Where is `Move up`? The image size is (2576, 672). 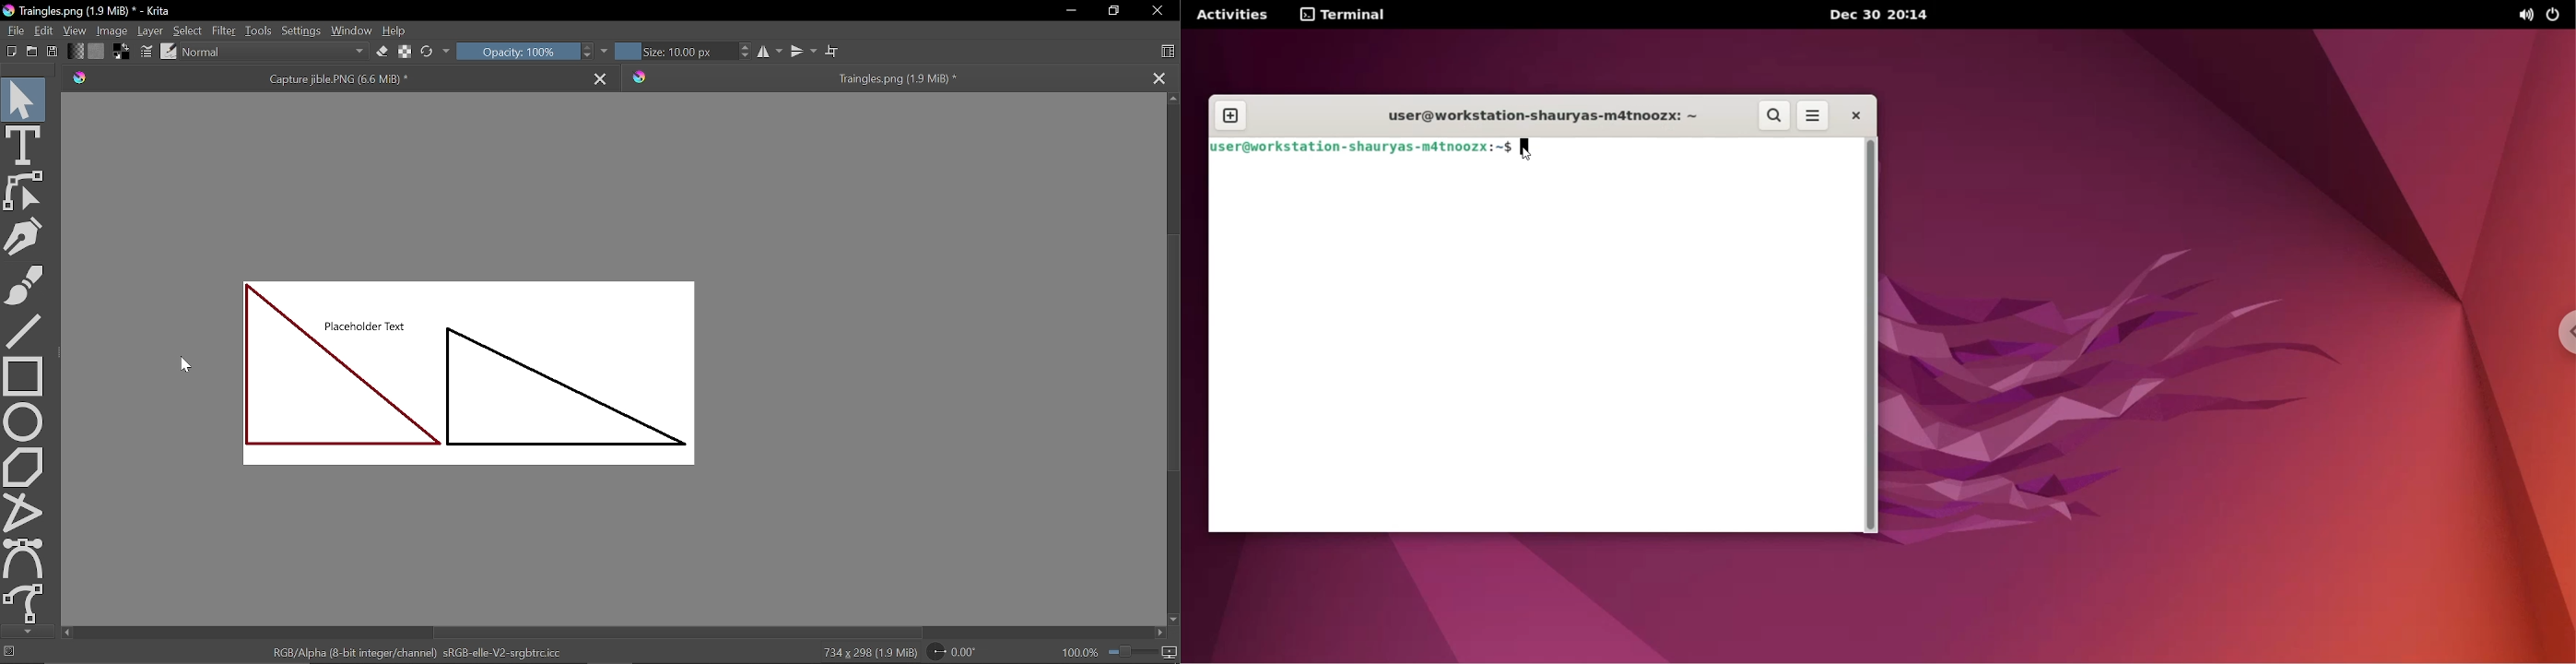 Move up is located at coordinates (1172, 101).